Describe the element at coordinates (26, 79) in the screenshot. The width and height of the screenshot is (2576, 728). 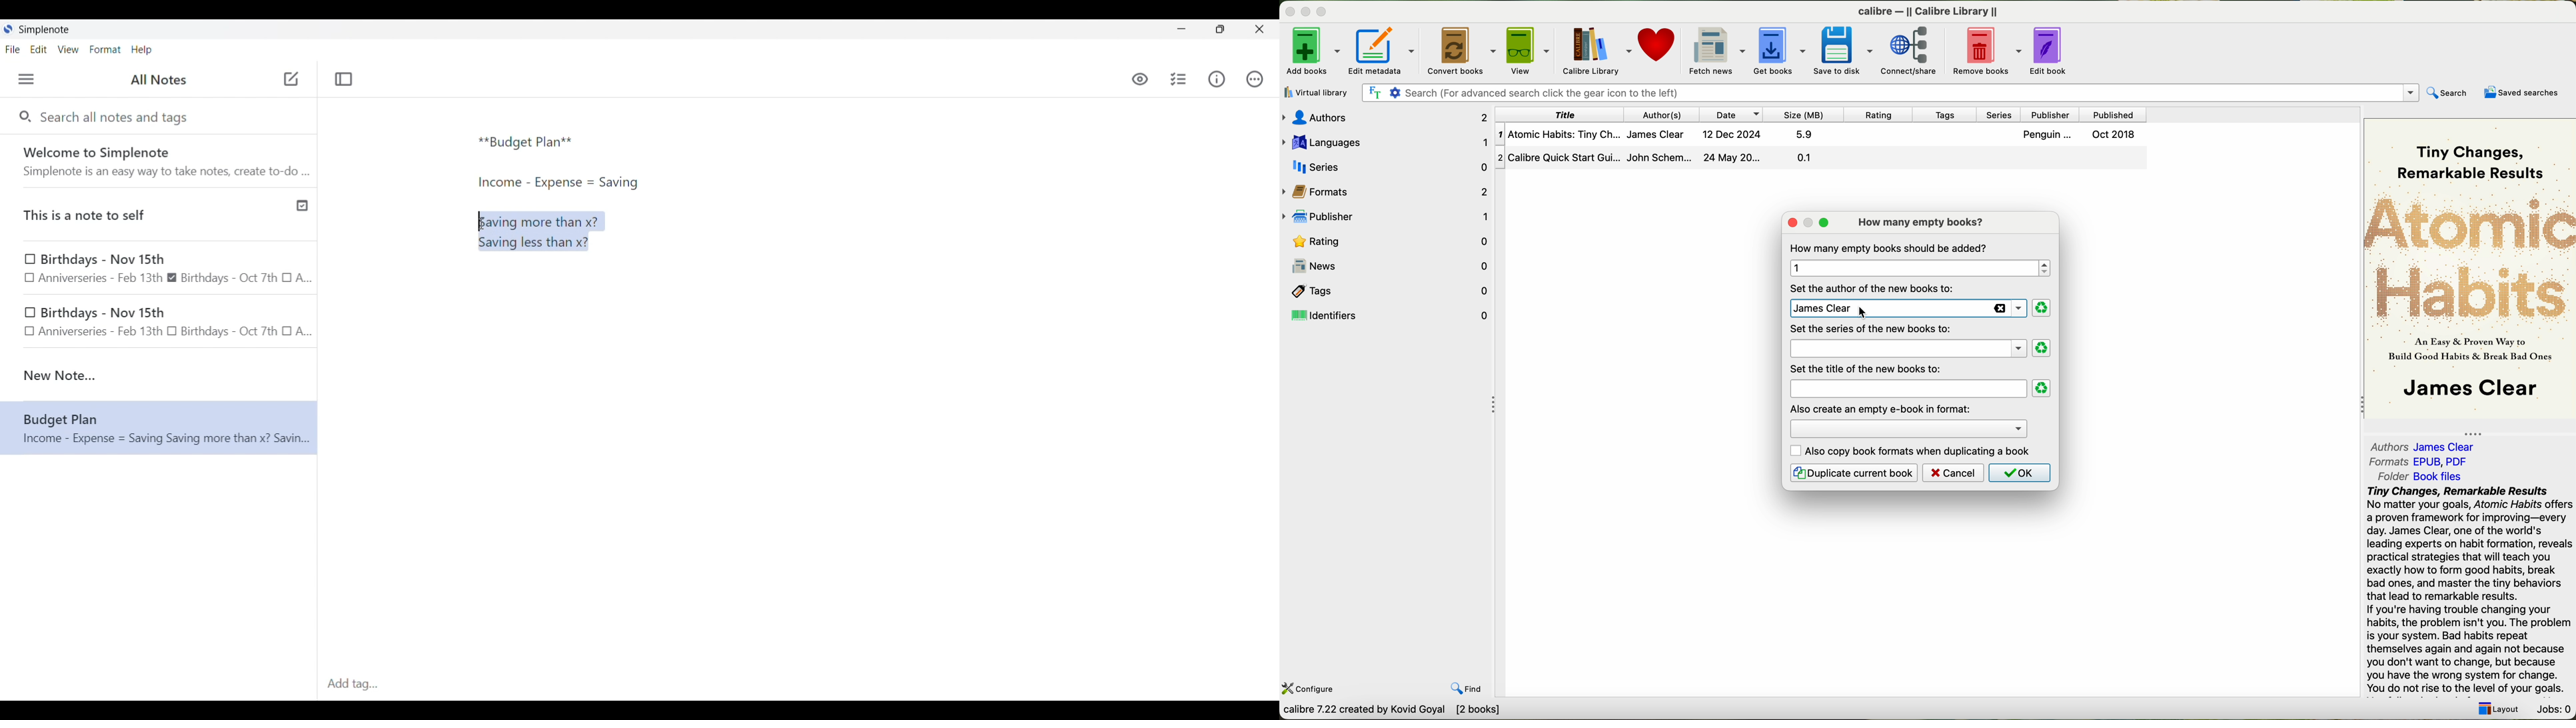
I see `Menu` at that location.